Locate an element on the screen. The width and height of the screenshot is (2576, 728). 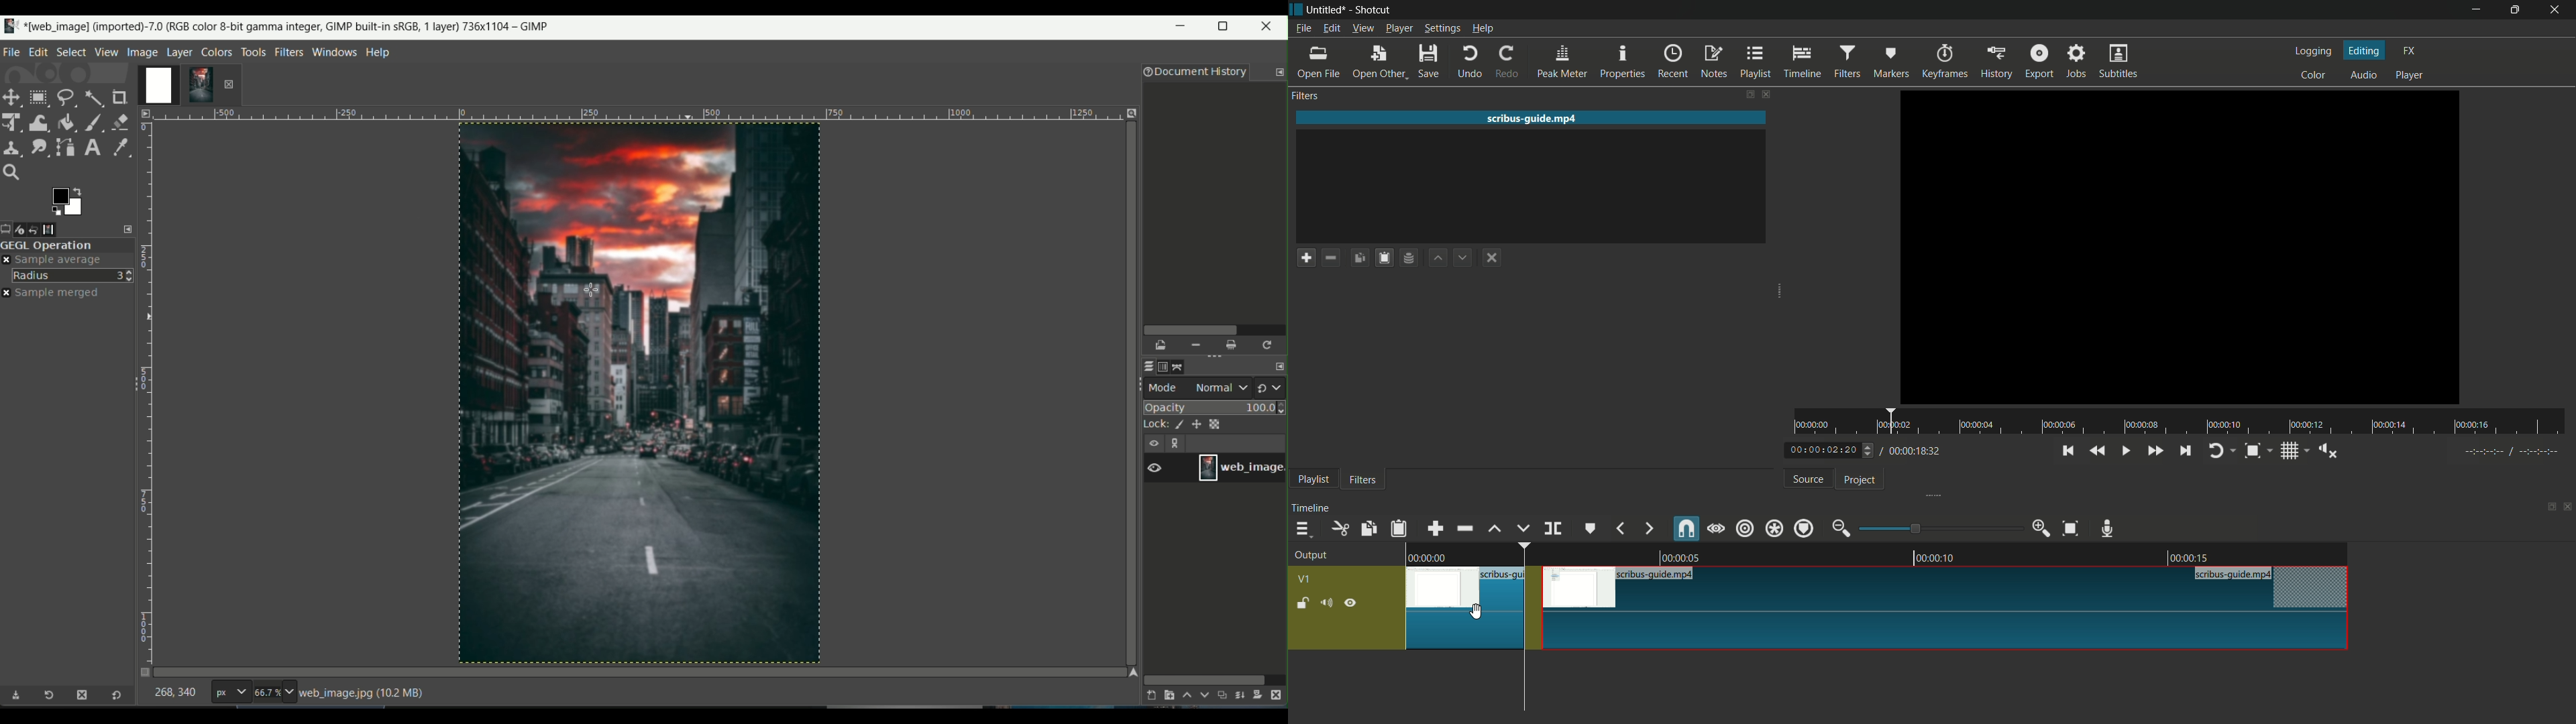
timeline is located at coordinates (1804, 62).